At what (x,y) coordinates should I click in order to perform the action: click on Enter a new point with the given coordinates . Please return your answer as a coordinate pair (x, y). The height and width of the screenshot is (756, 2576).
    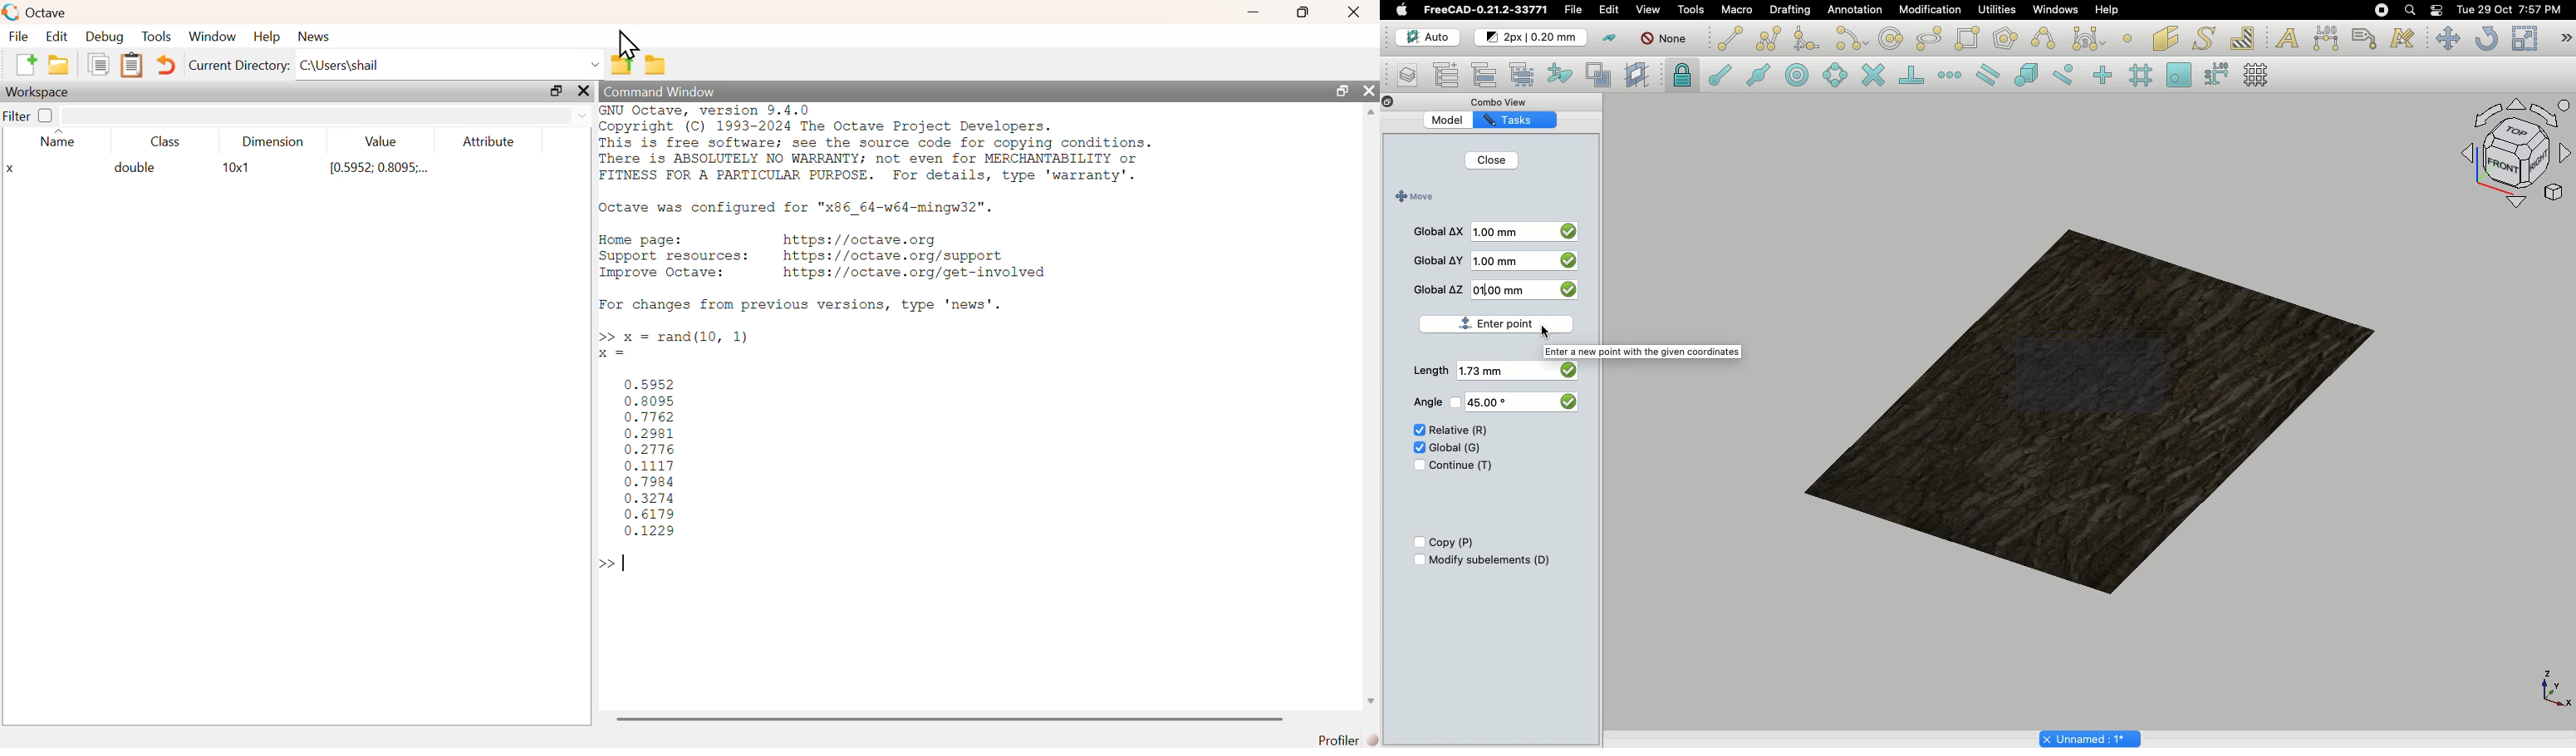
    Looking at the image, I should click on (1649, 352).